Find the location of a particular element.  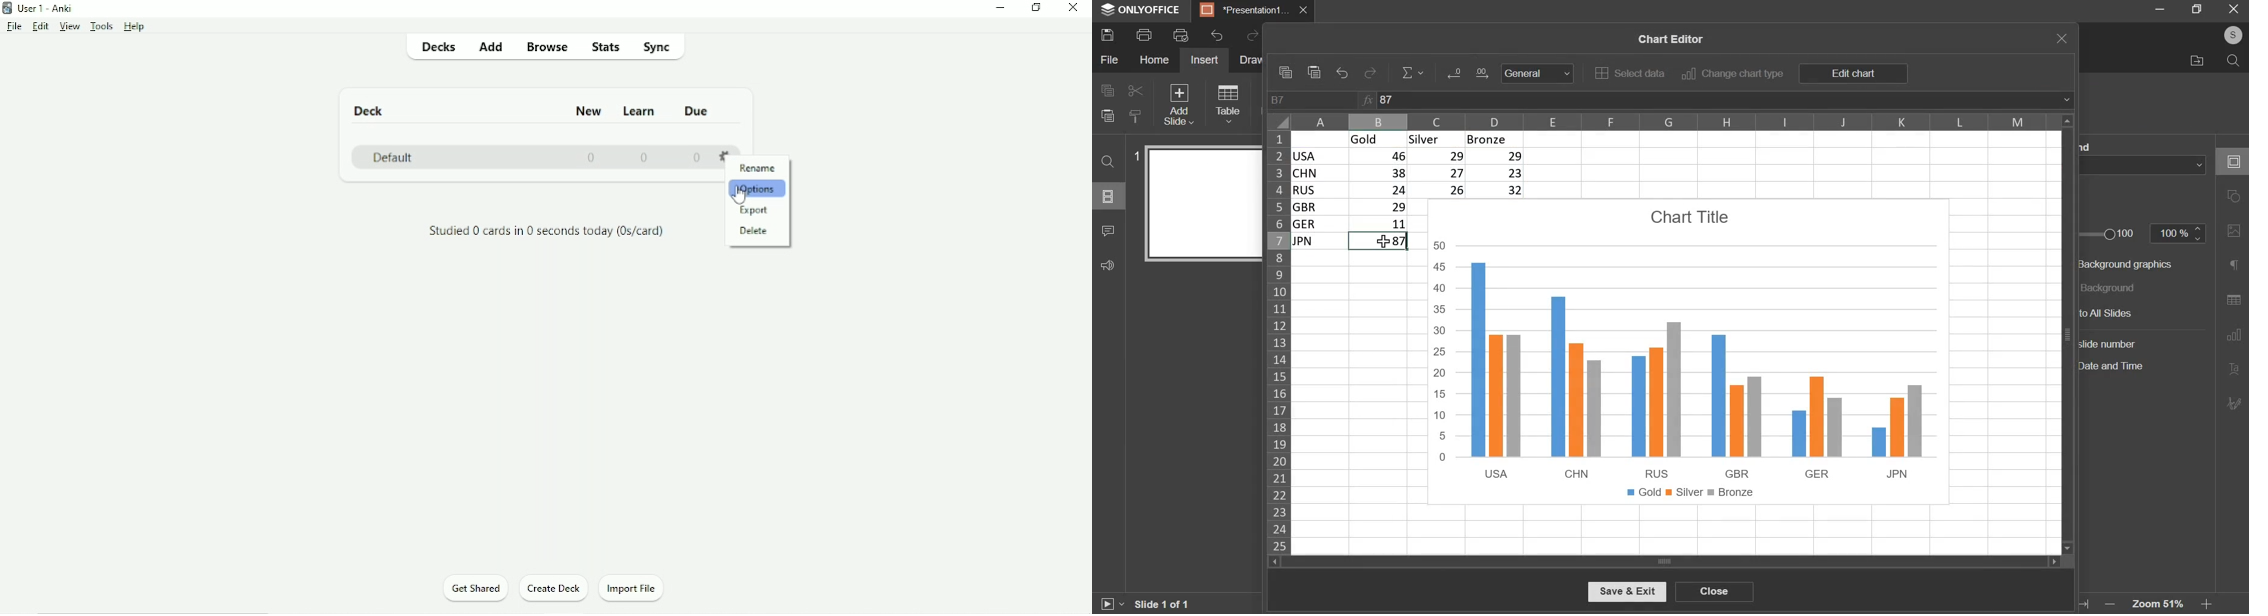

Import File is located at coordinates (632, 589).